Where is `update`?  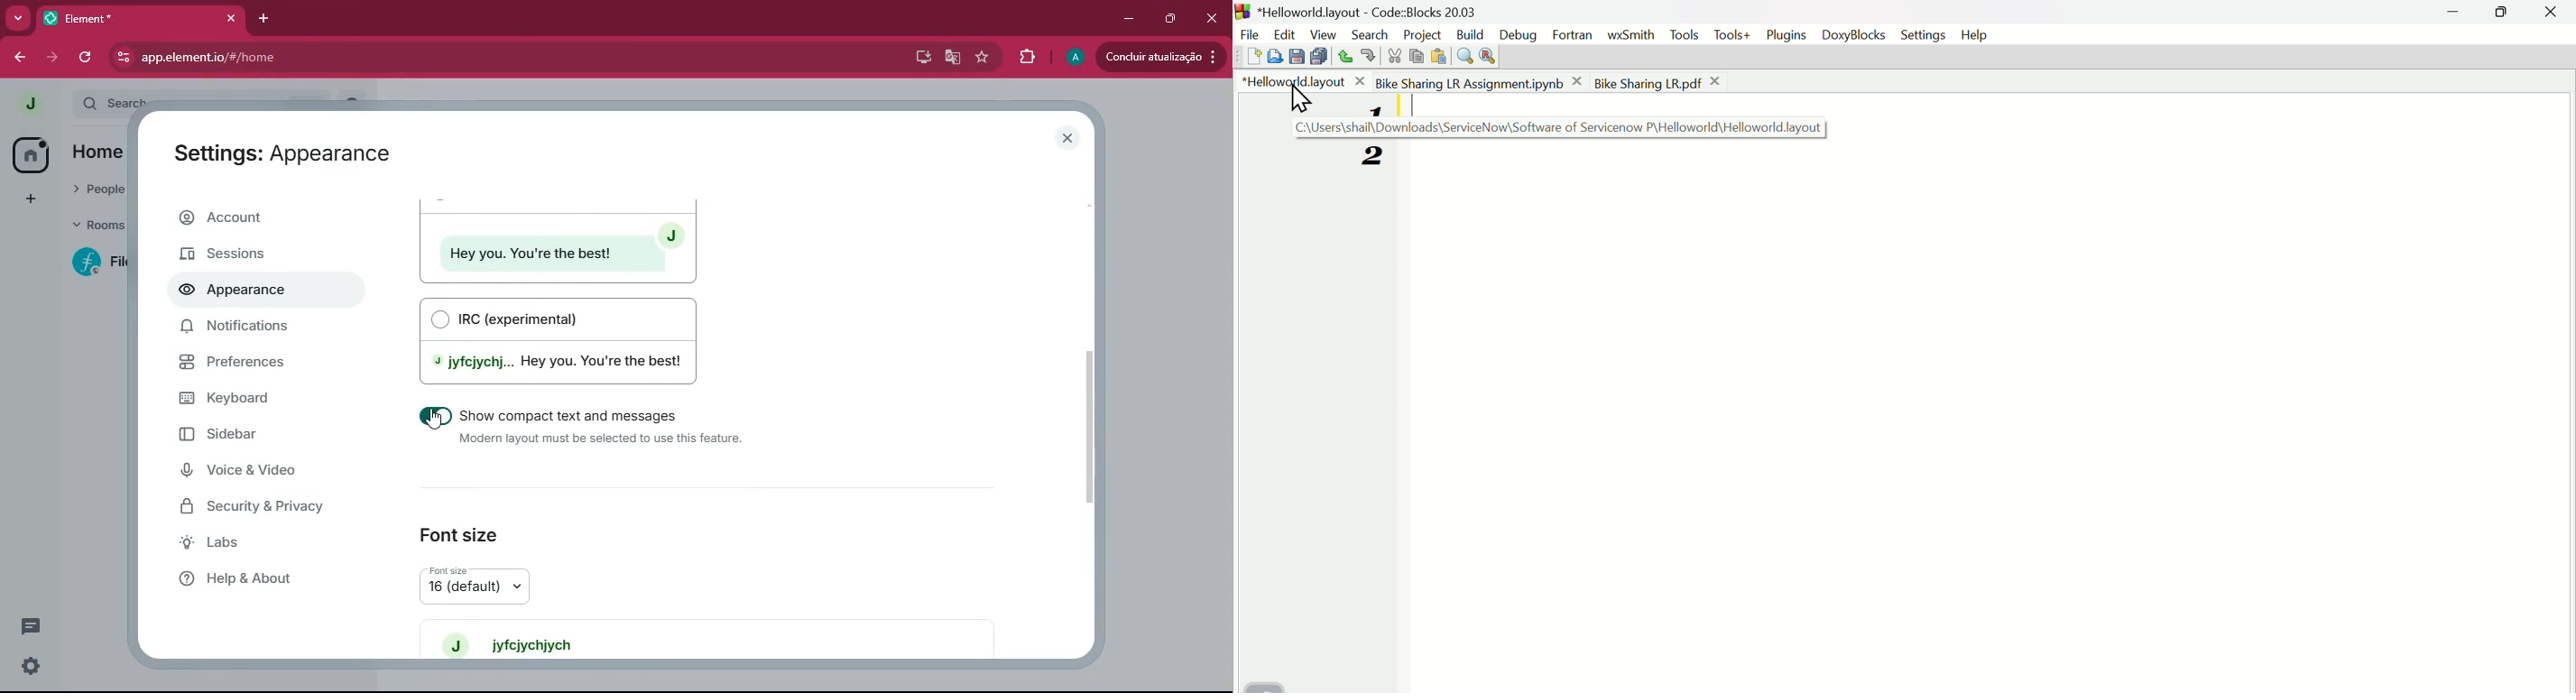 update is located at coordinates (1160, 57).